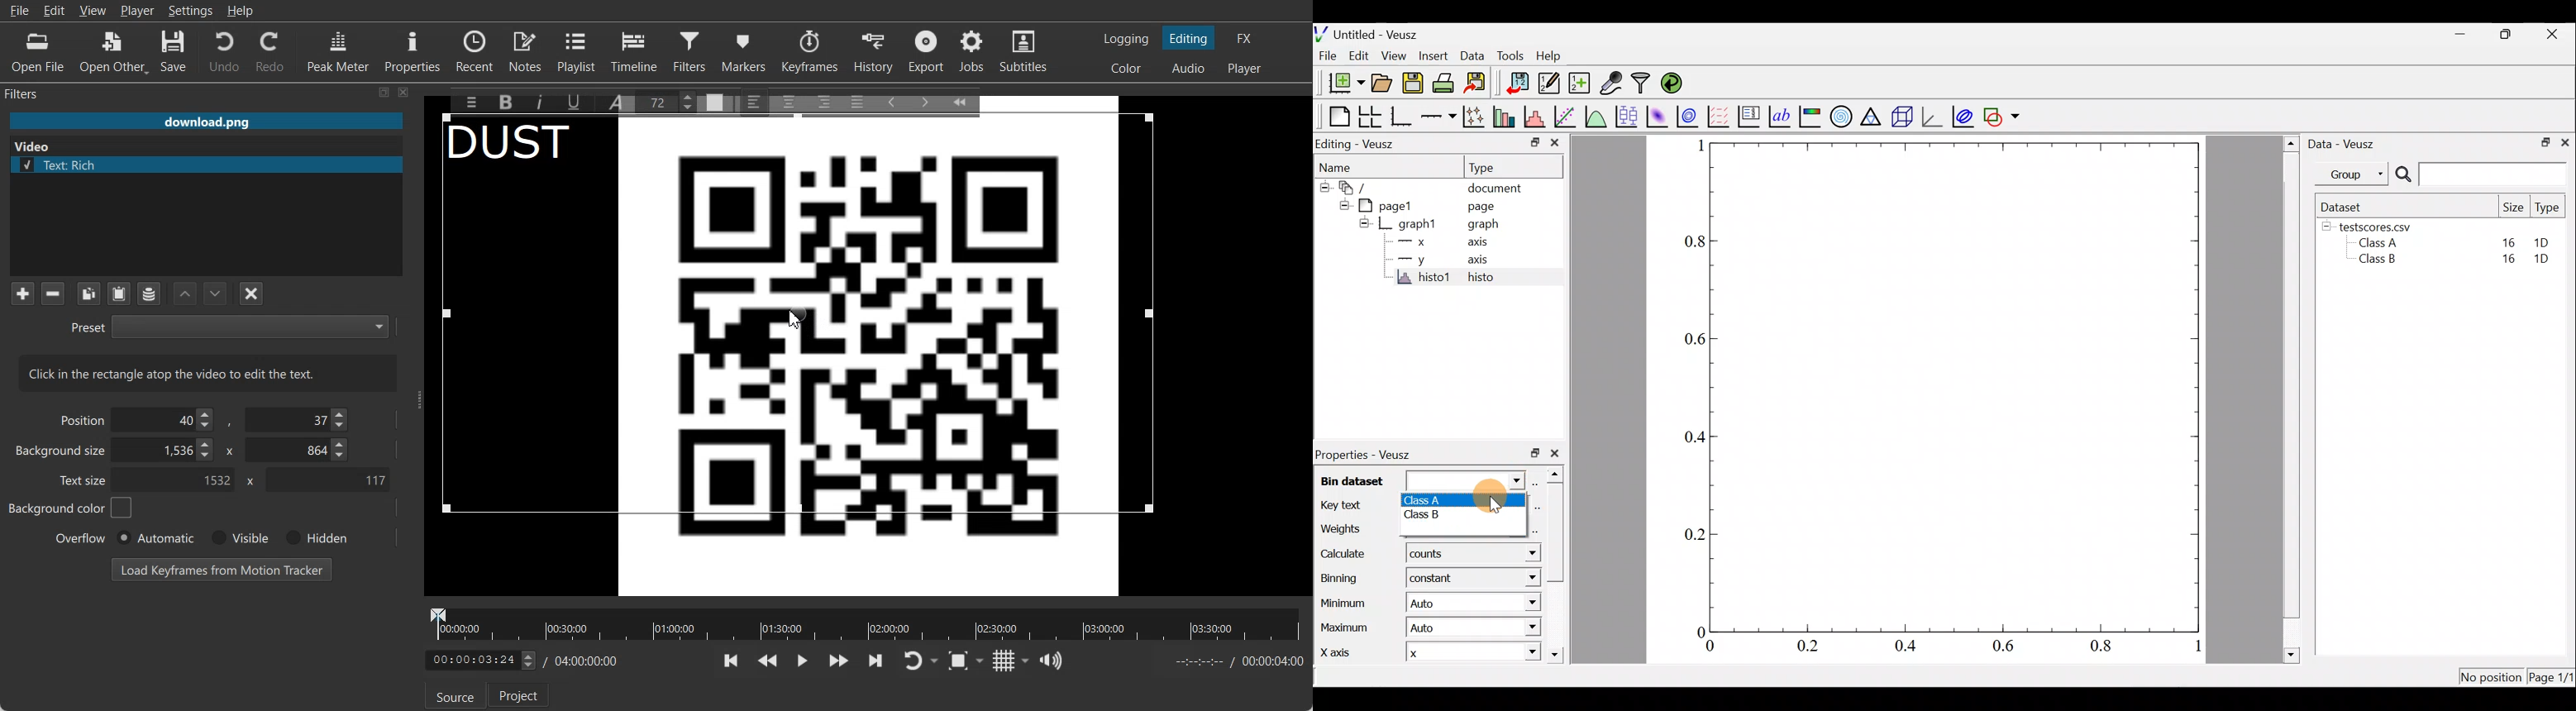 The image size is (2576, 728). What do you see at coordinates (745, 50) in the screenshot?
I see `Markers` at bounding box center [745, 50].